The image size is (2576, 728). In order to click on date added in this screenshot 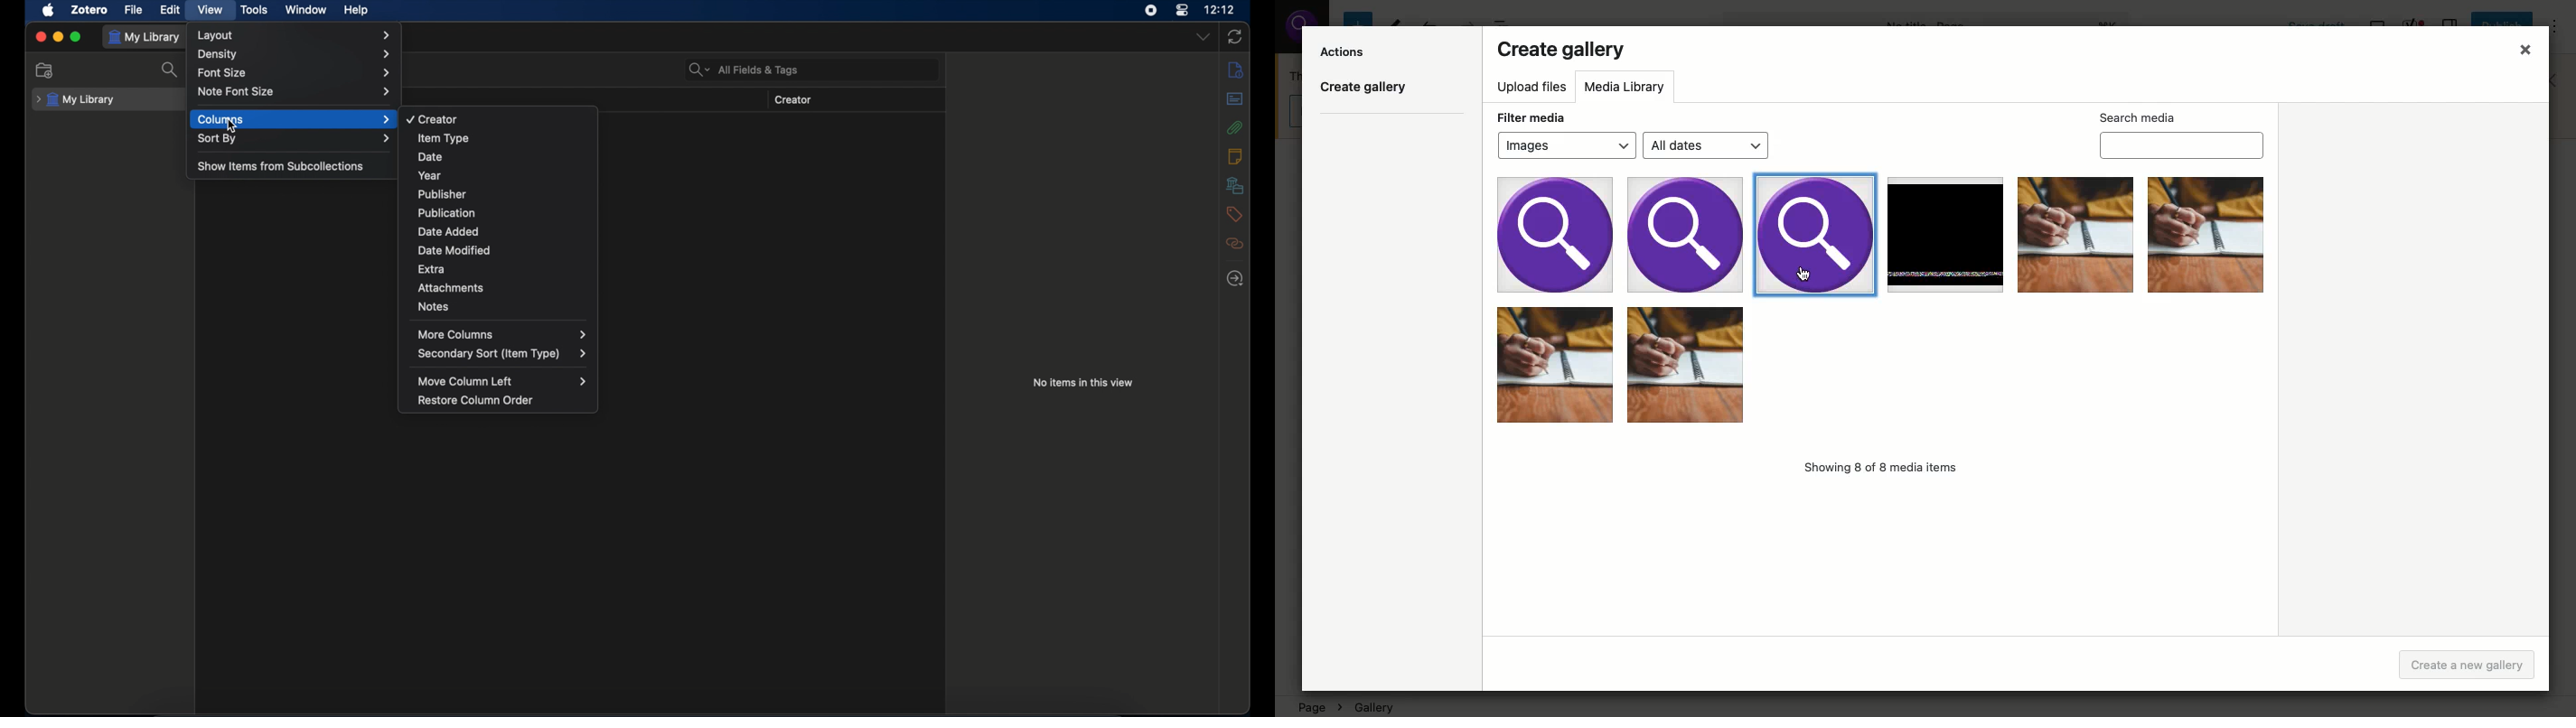, I will do `click(450, 232)`.